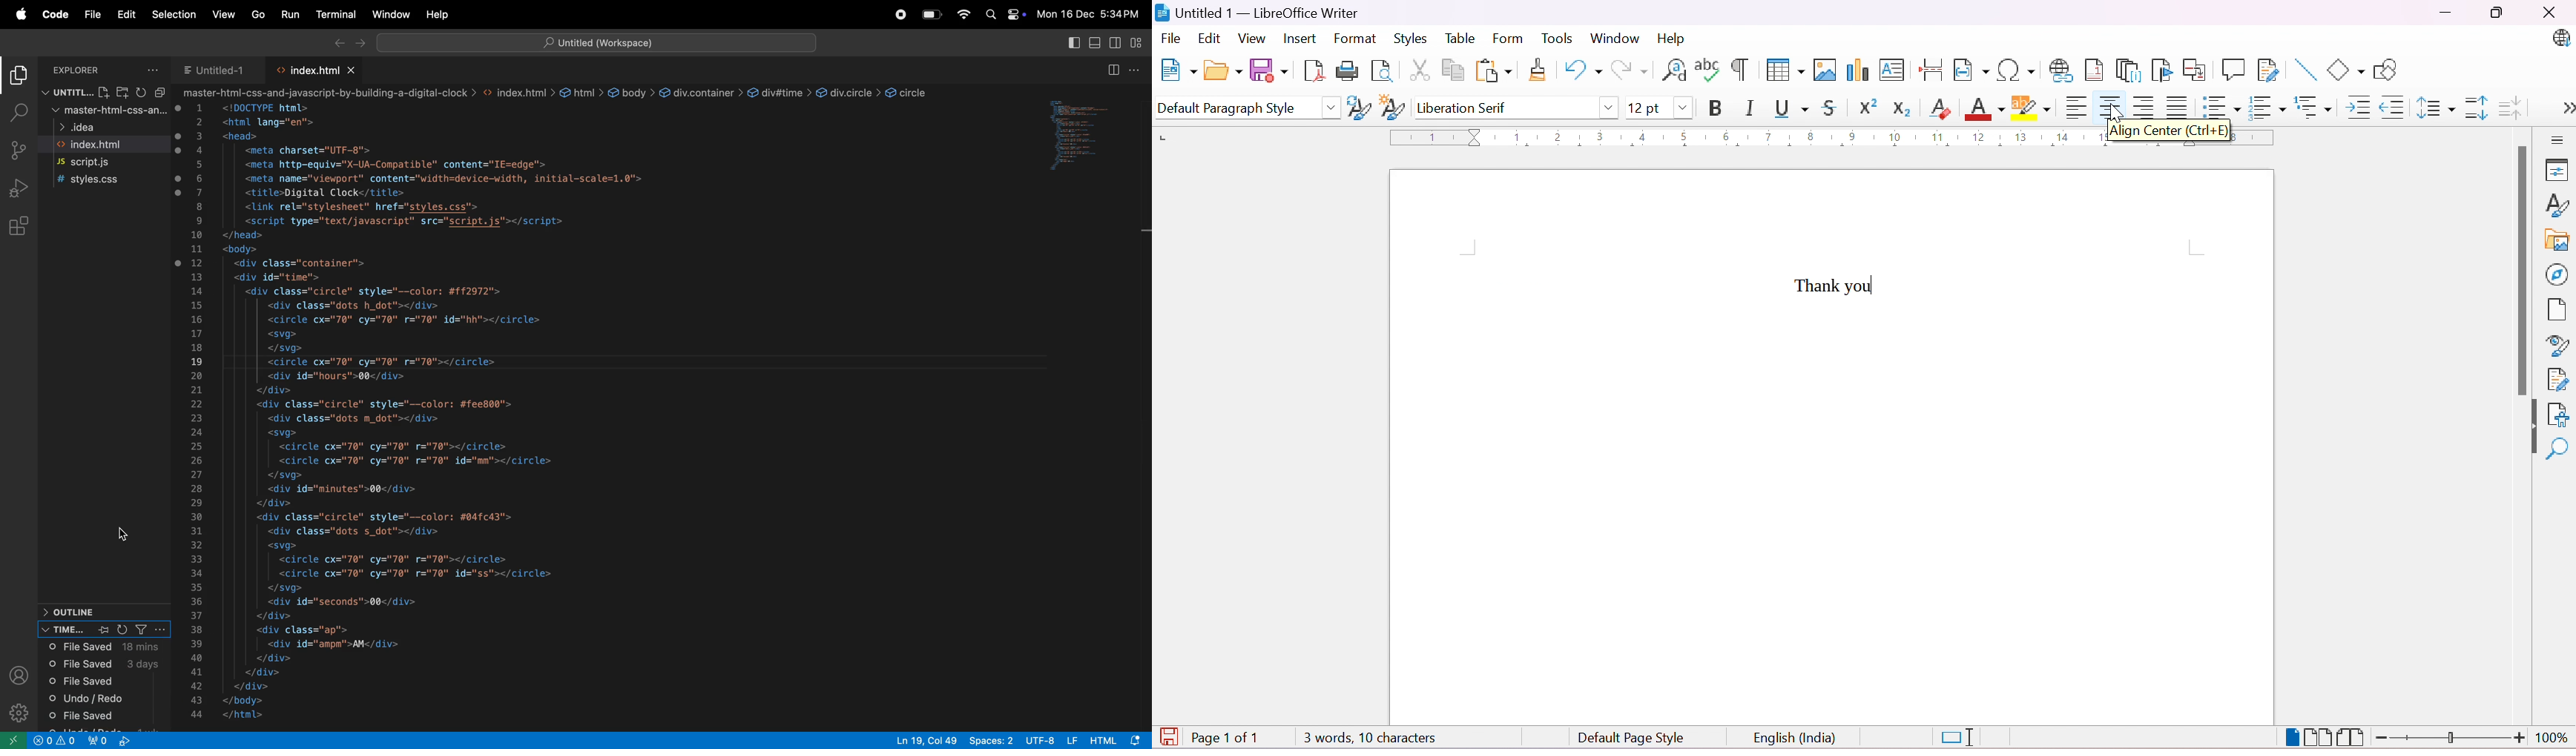 Image resolution: width=2576 pixels, height=756 pixels. Describe the element at coordinates (1744, 137) in the screenshot. I see `Ruler` at that location.